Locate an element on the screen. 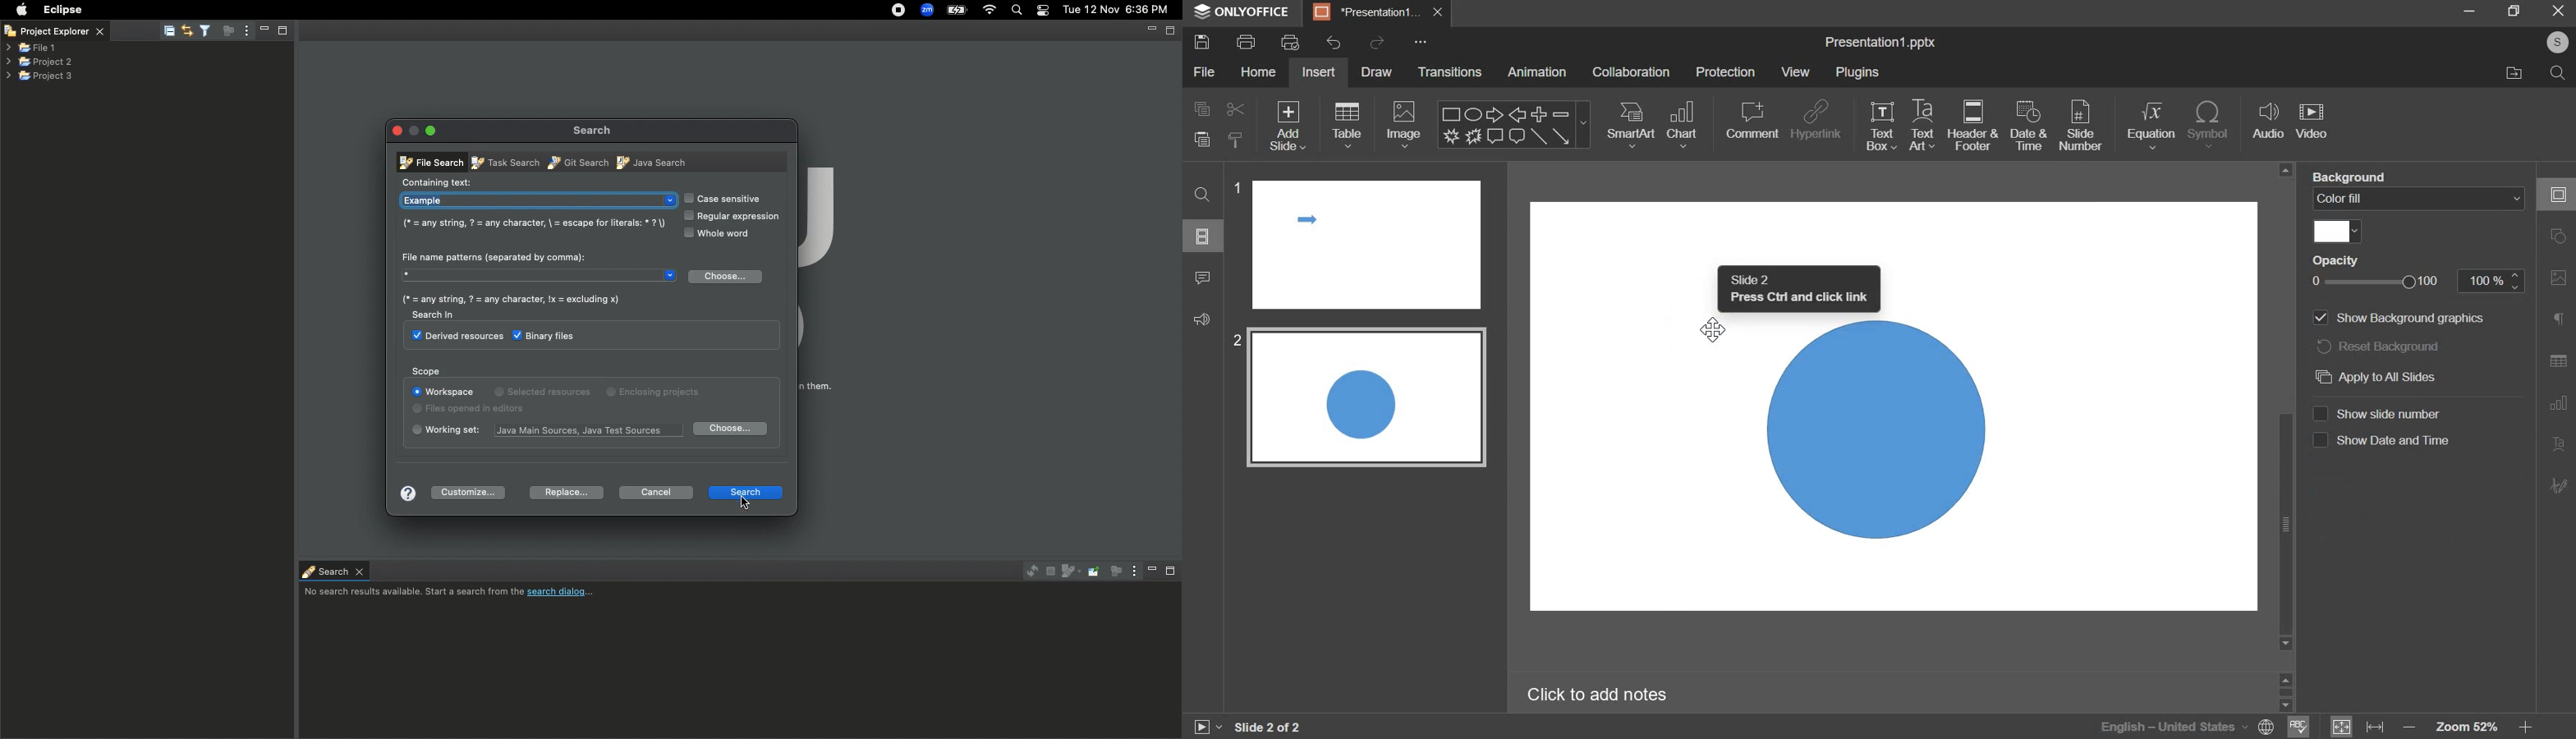  print preview is located at coordinates (1290, 41).